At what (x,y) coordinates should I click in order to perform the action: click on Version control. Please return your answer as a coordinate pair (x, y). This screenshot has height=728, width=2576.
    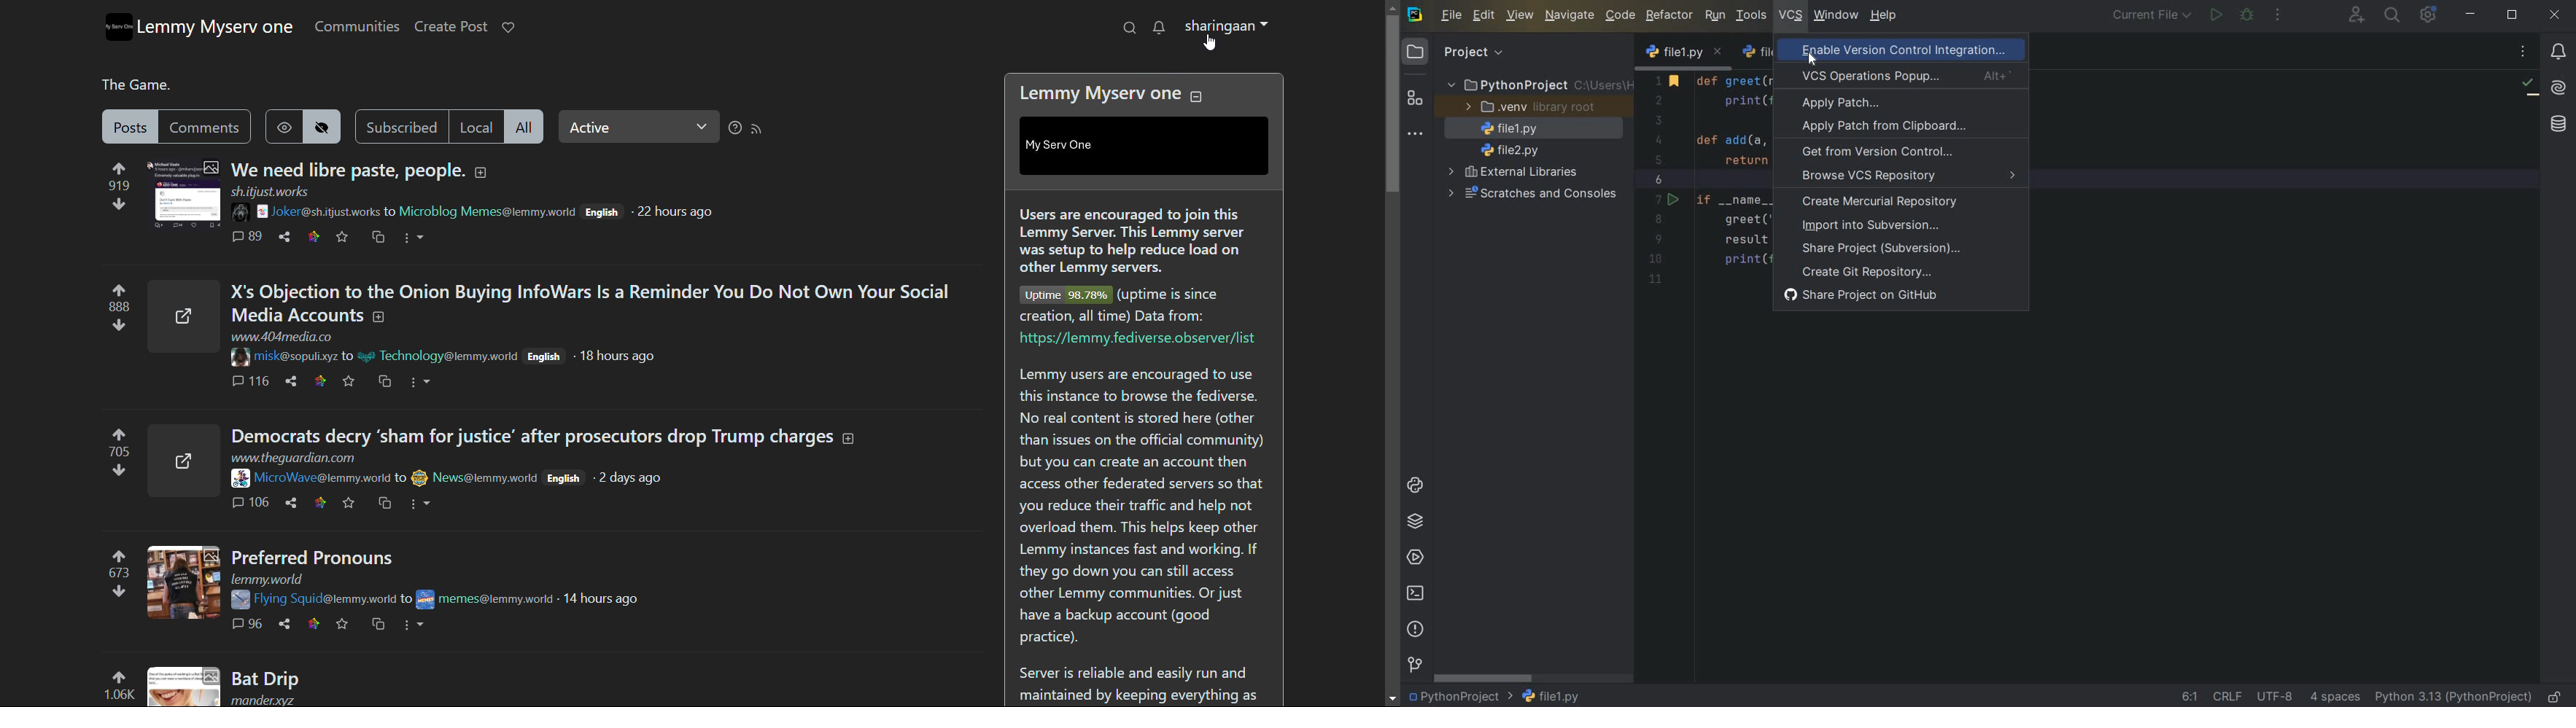
    Looking at the image, I should click on (1414, 665).